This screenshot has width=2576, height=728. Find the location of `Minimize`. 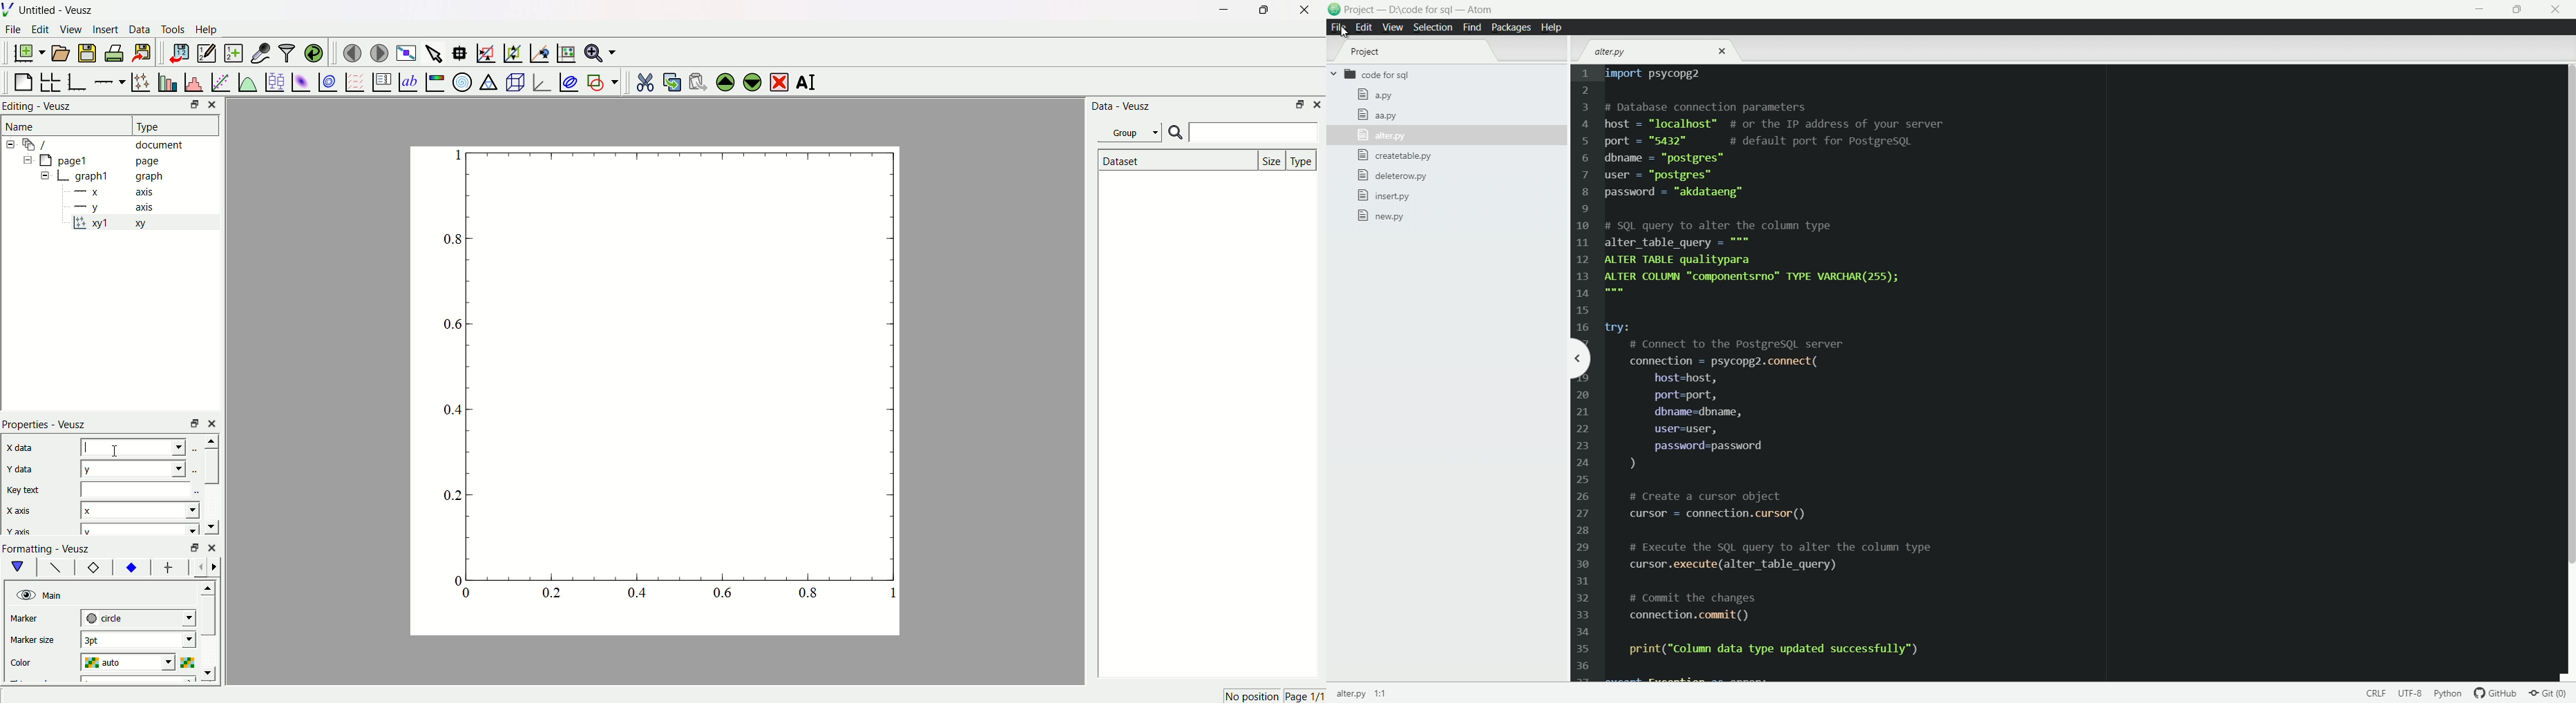

Minimize is located at coordinates (1299, 106).